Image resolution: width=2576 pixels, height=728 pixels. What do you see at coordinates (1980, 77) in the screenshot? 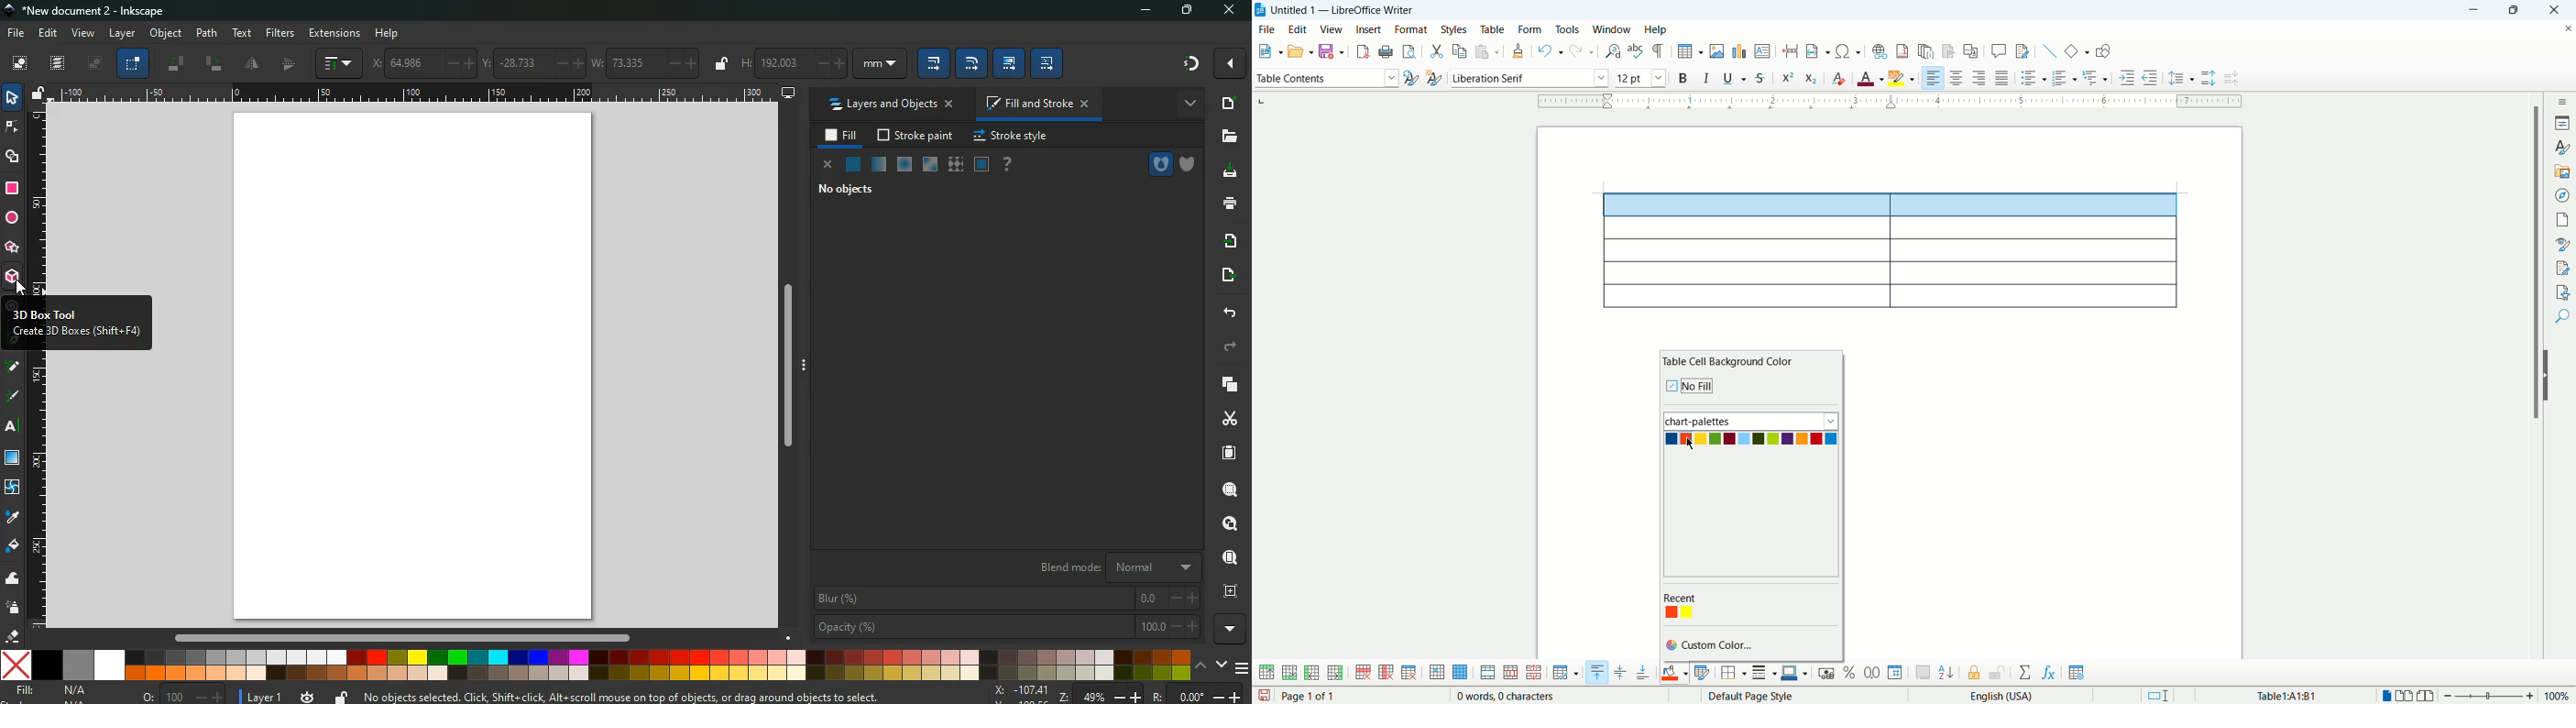
I see `left align` at bounding box center [1980, 77].